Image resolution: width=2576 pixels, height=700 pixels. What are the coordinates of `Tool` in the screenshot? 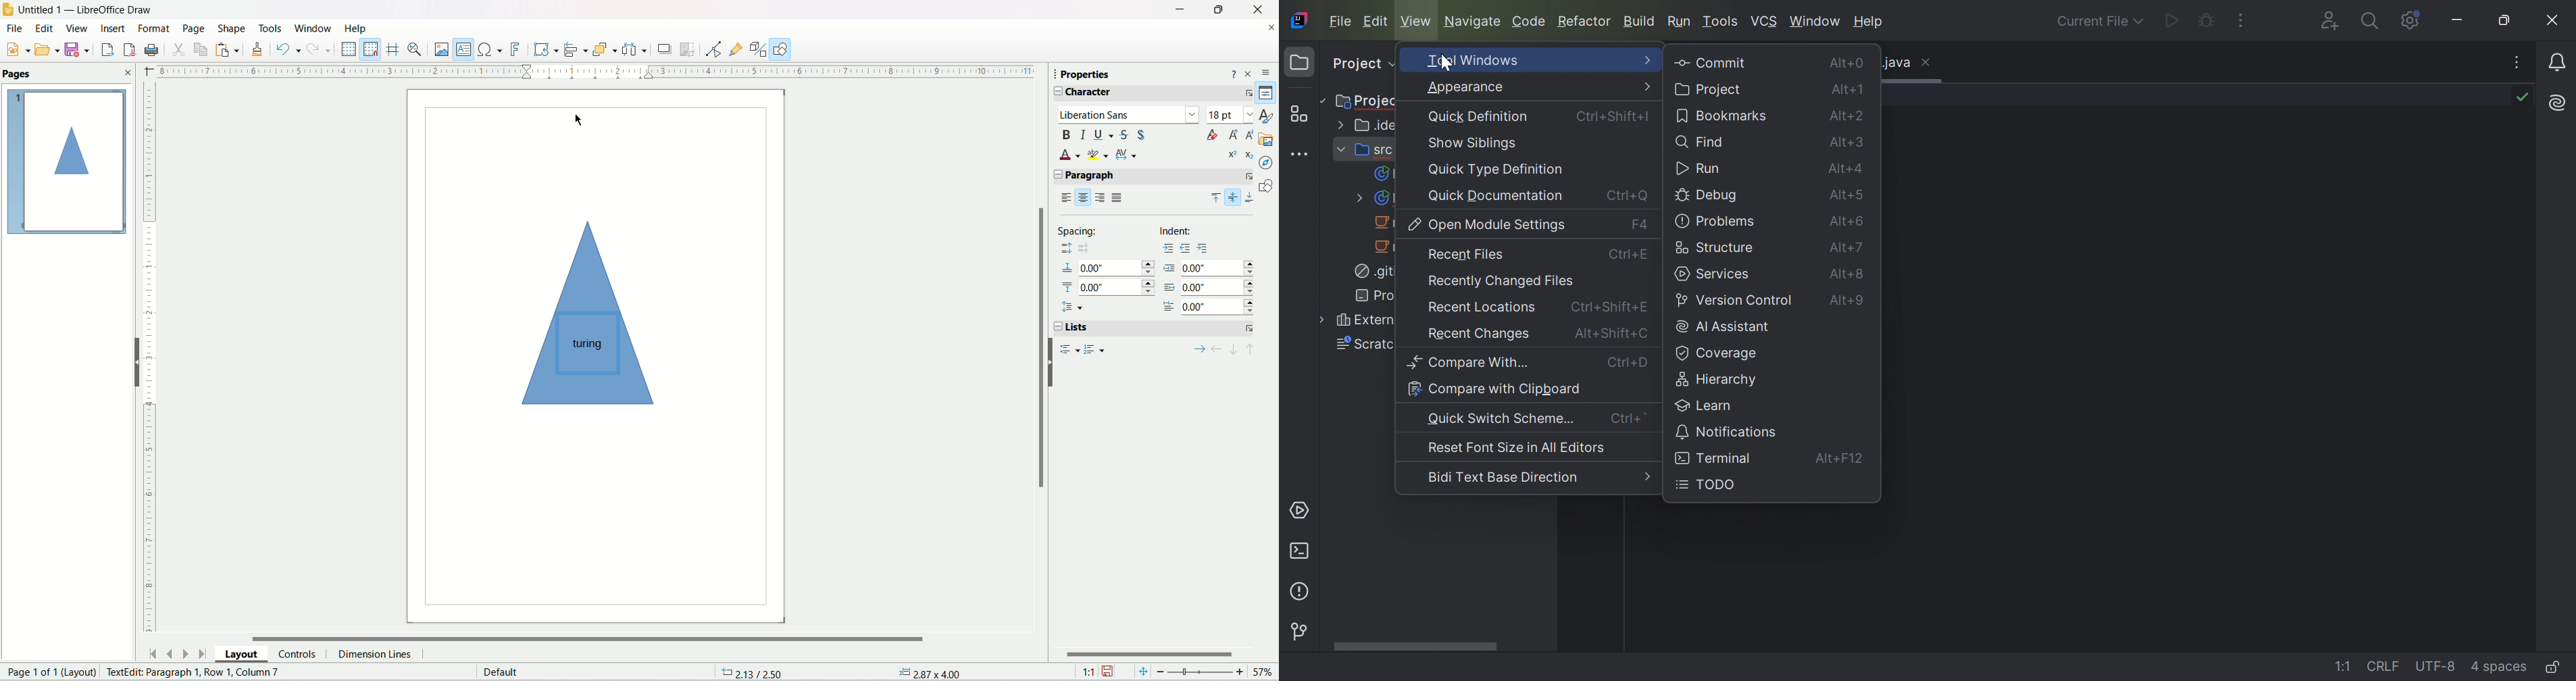 It's located at (1721, 22).